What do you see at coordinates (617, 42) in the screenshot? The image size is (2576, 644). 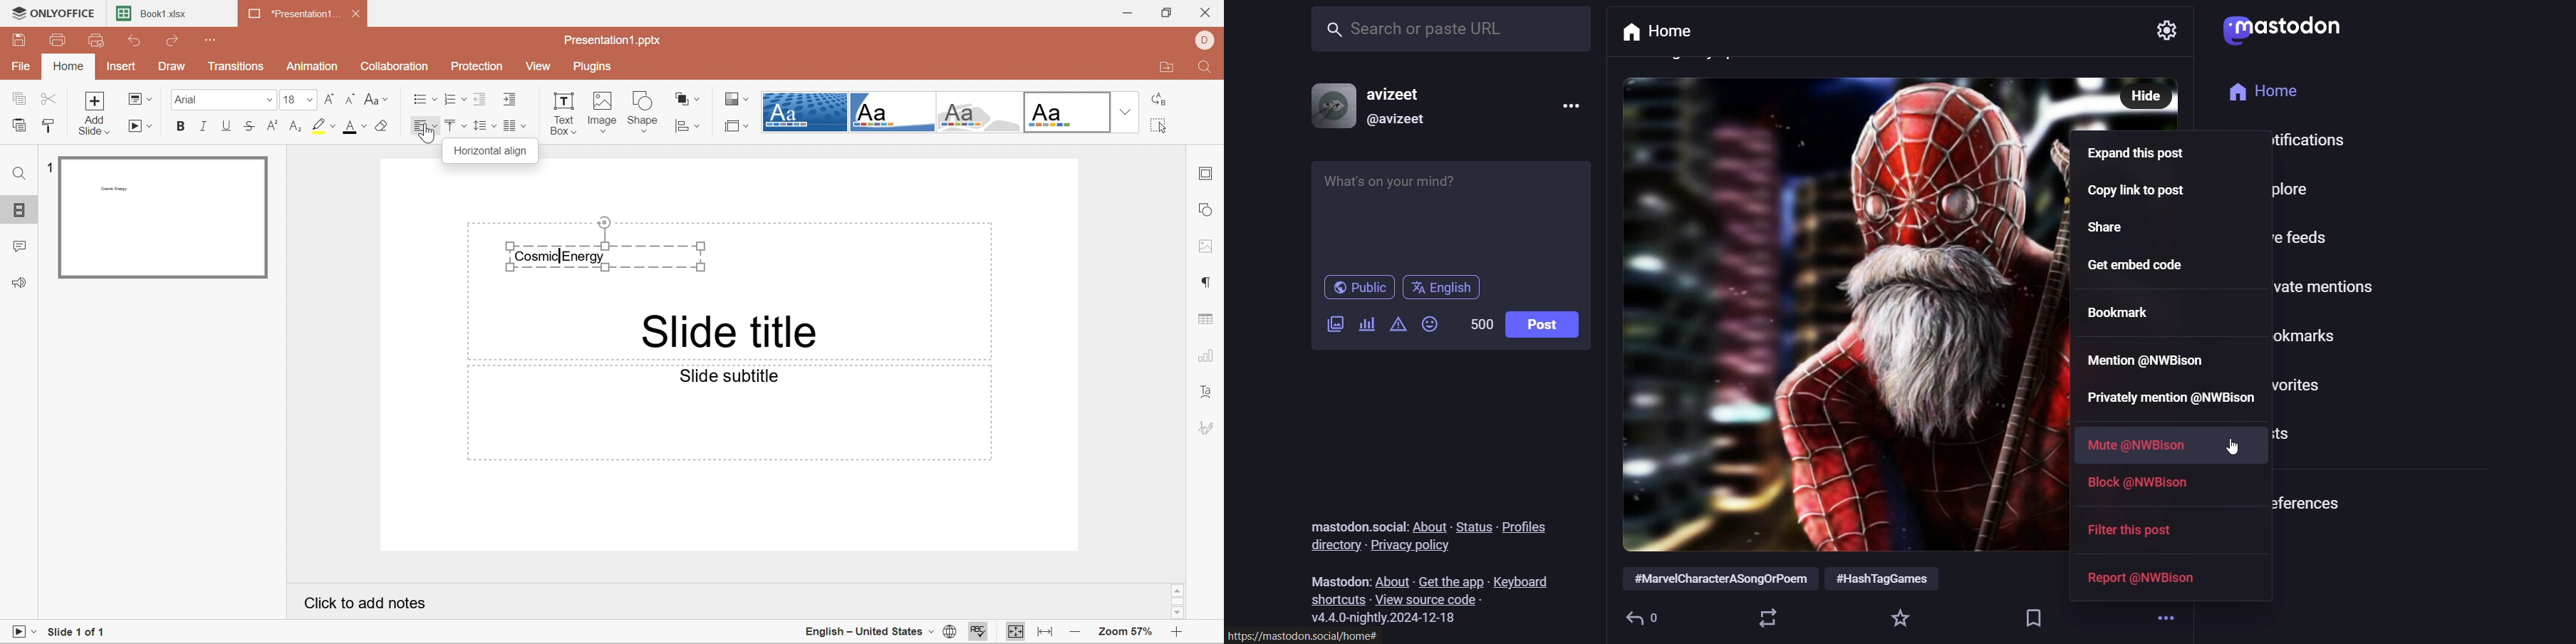 I see `Presentation1.pptx` at bounding box center [617, 42].